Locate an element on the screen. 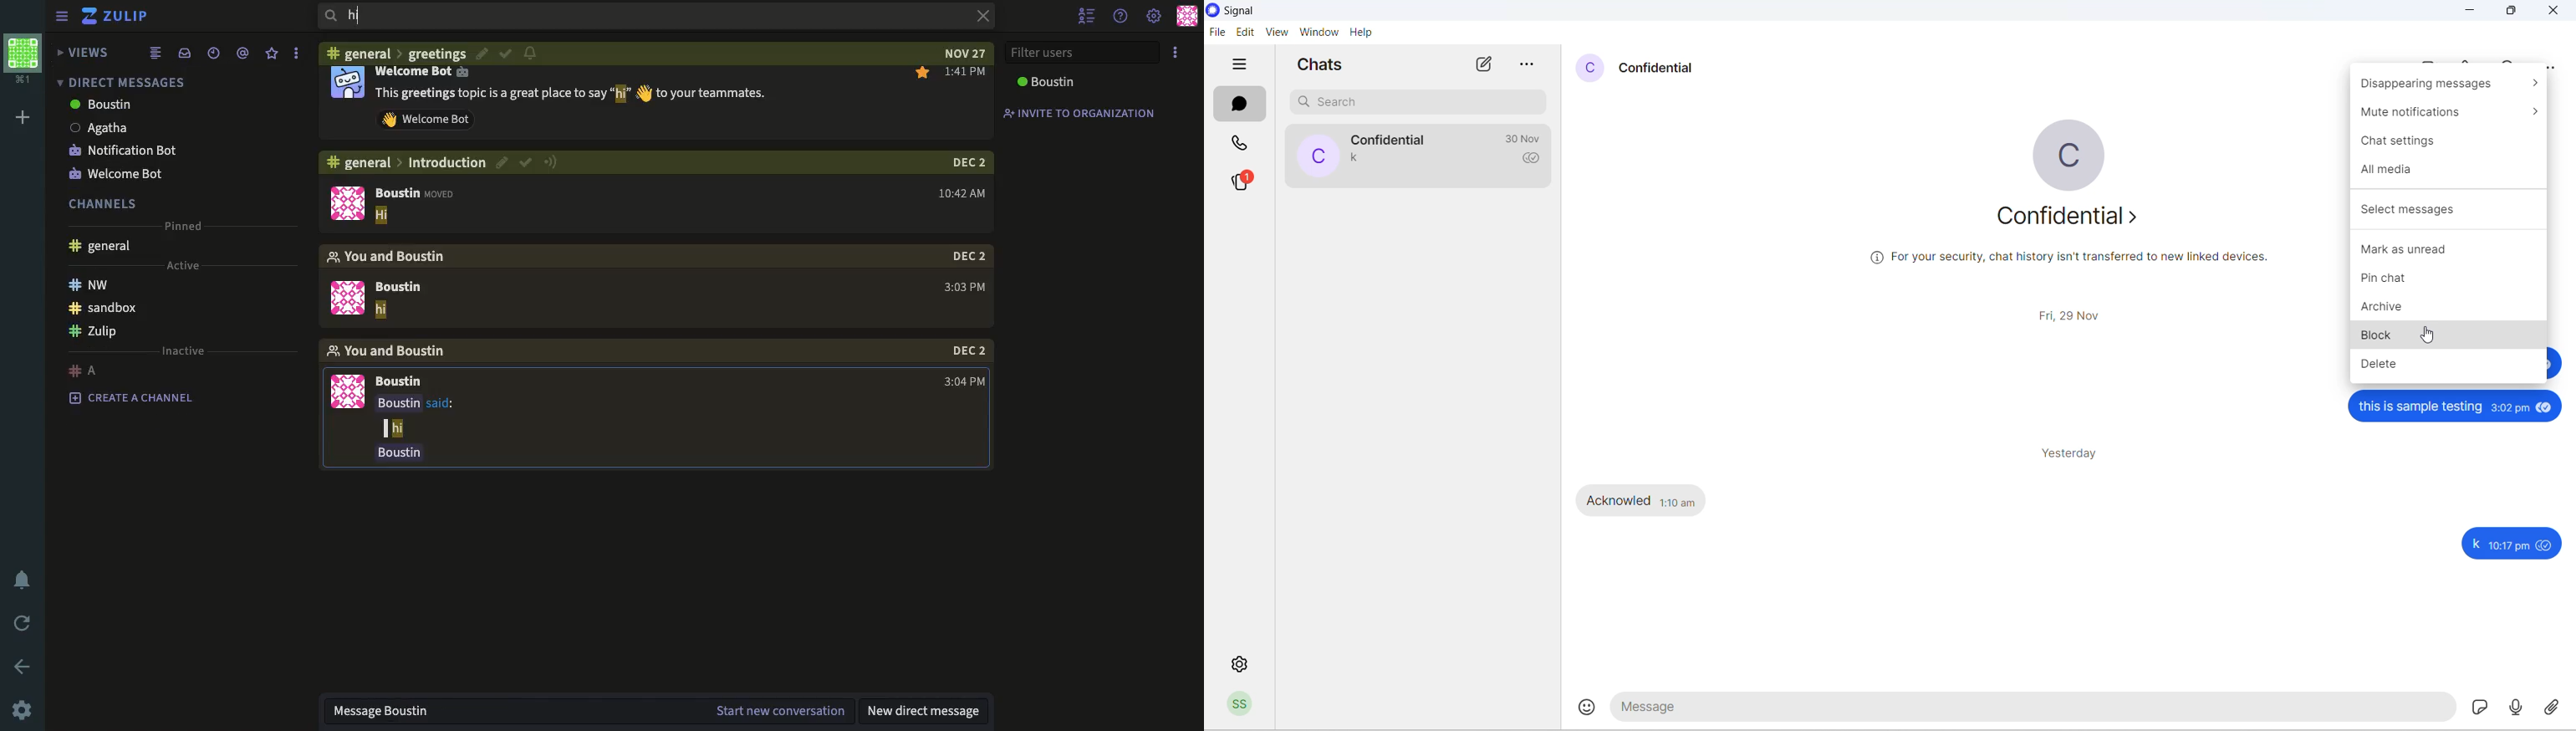 Image resolution: width=2576 pixels, height=756 pixels. mark as unread is located at coordinates (2454, 250).